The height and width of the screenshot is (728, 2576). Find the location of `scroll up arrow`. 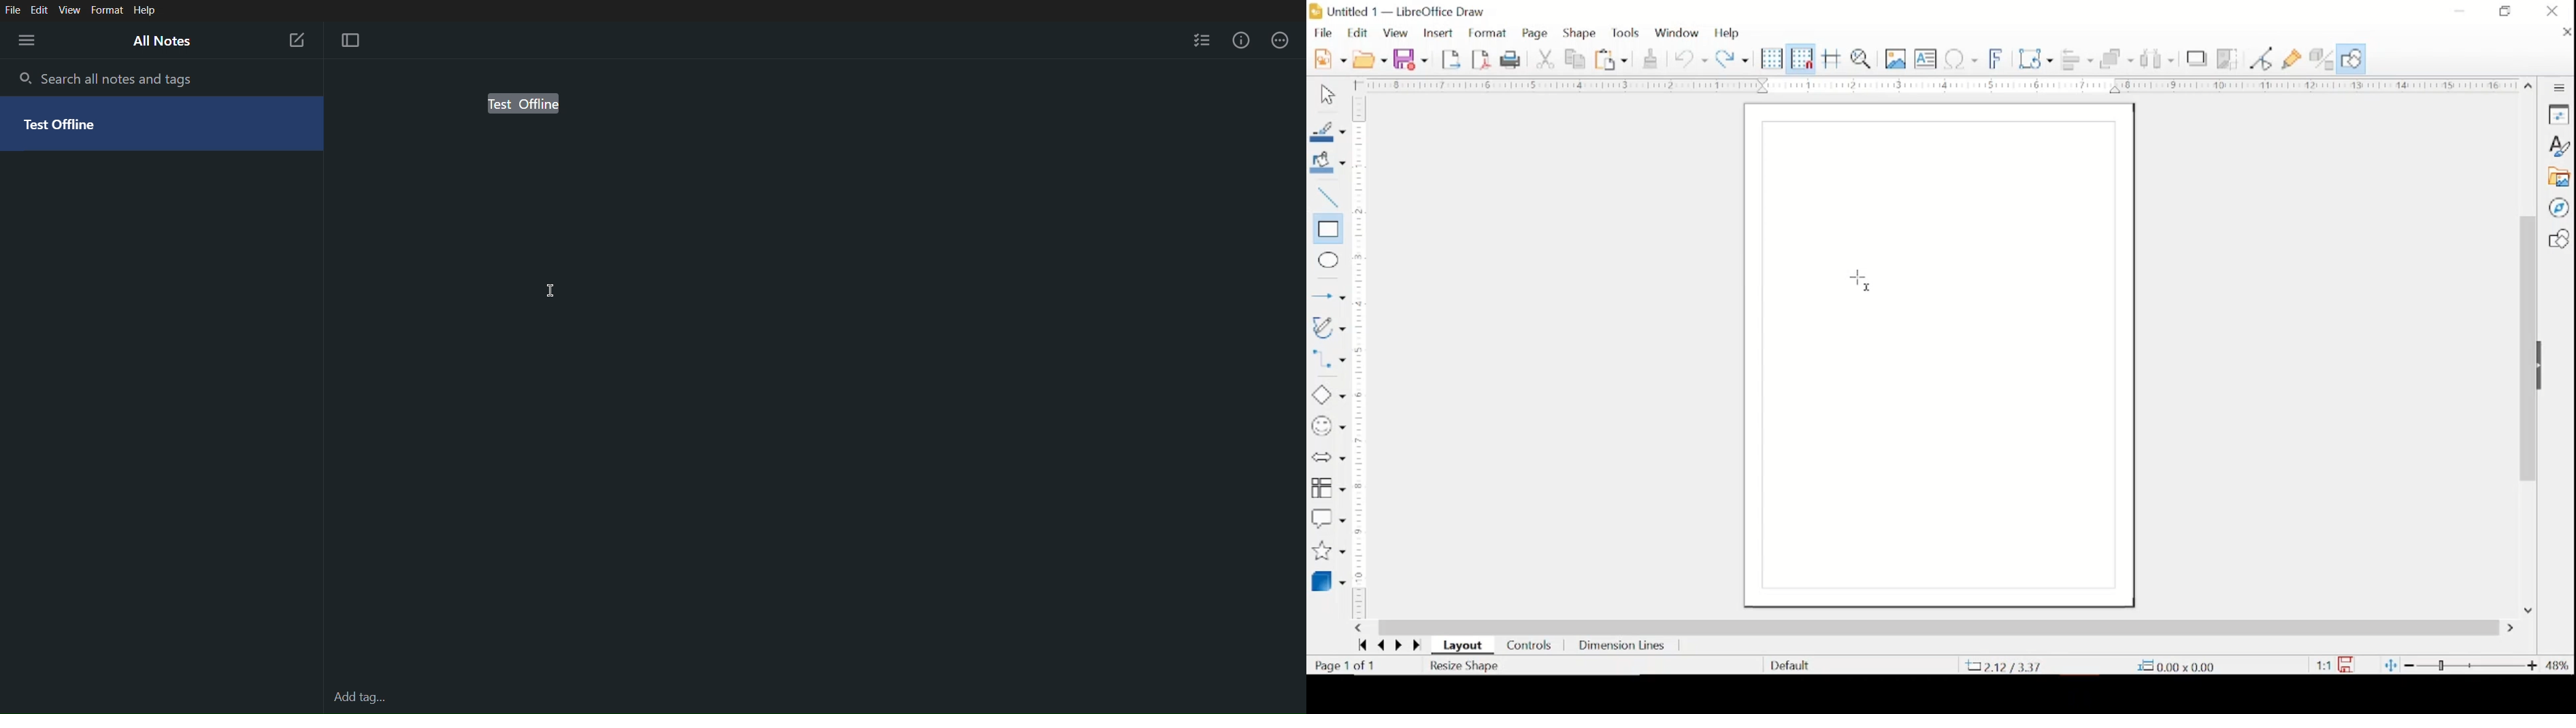

scroll up arrow is located at coordinates (2529, 83).